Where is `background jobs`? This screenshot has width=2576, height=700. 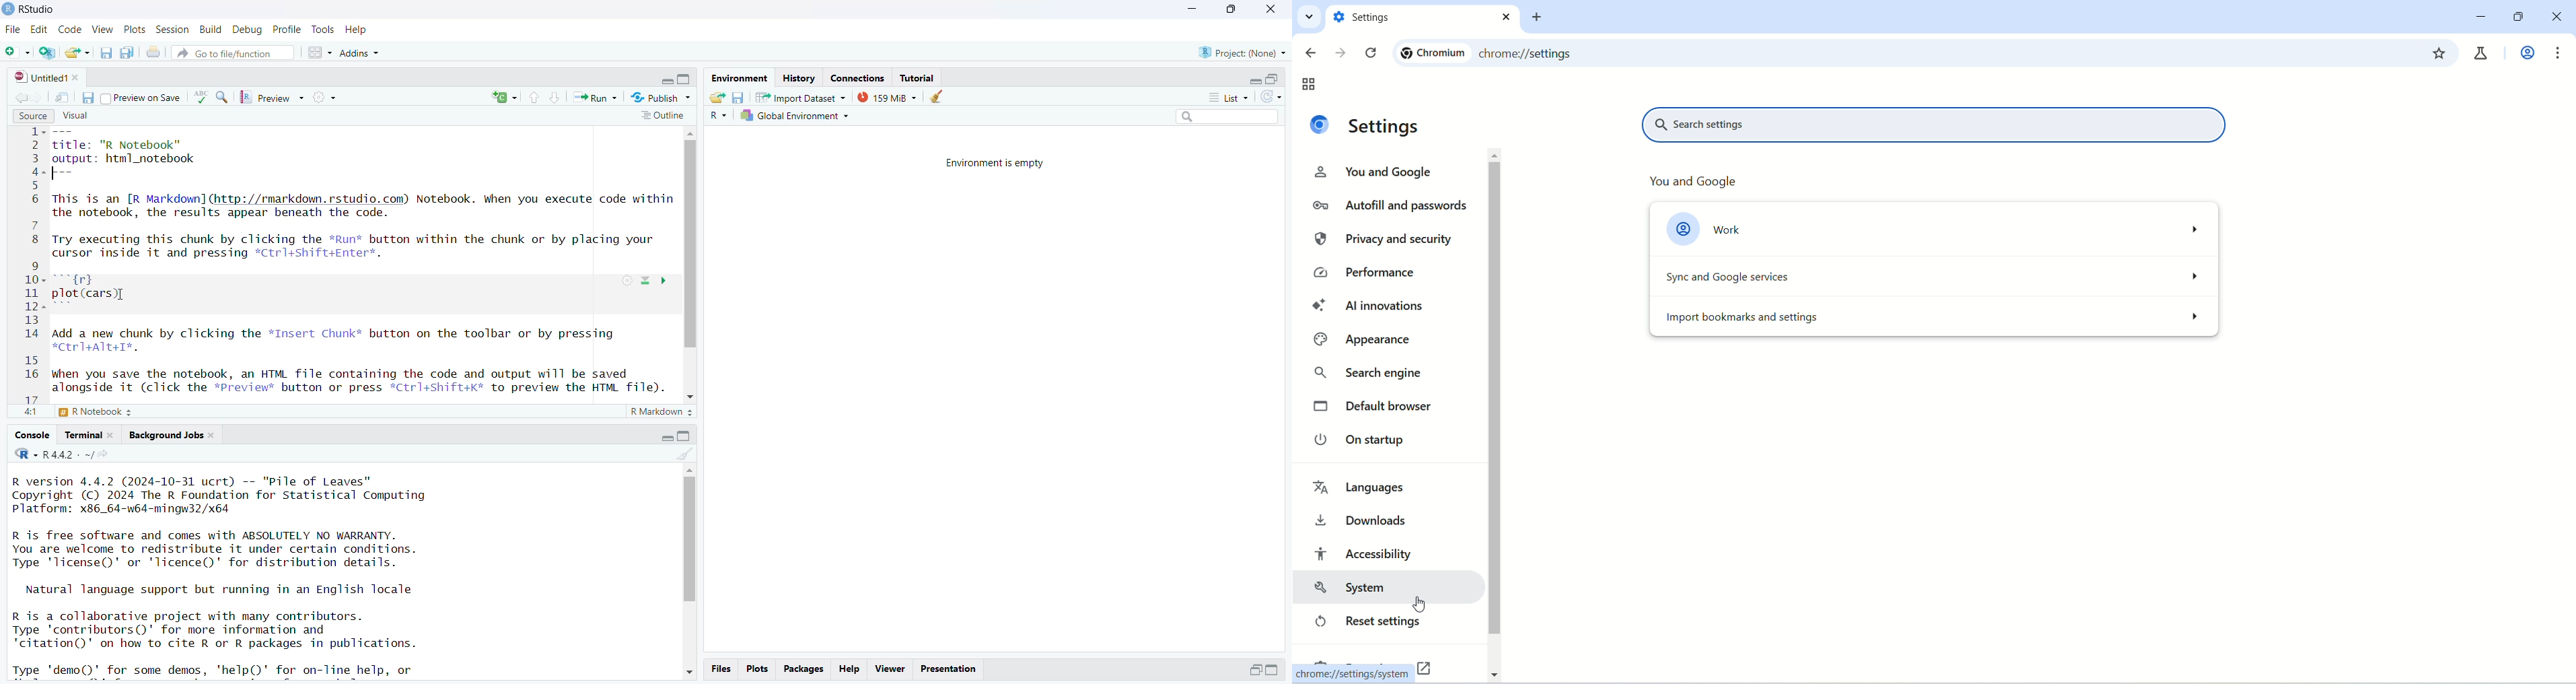
background jobs is located at coordinates (172, 435).